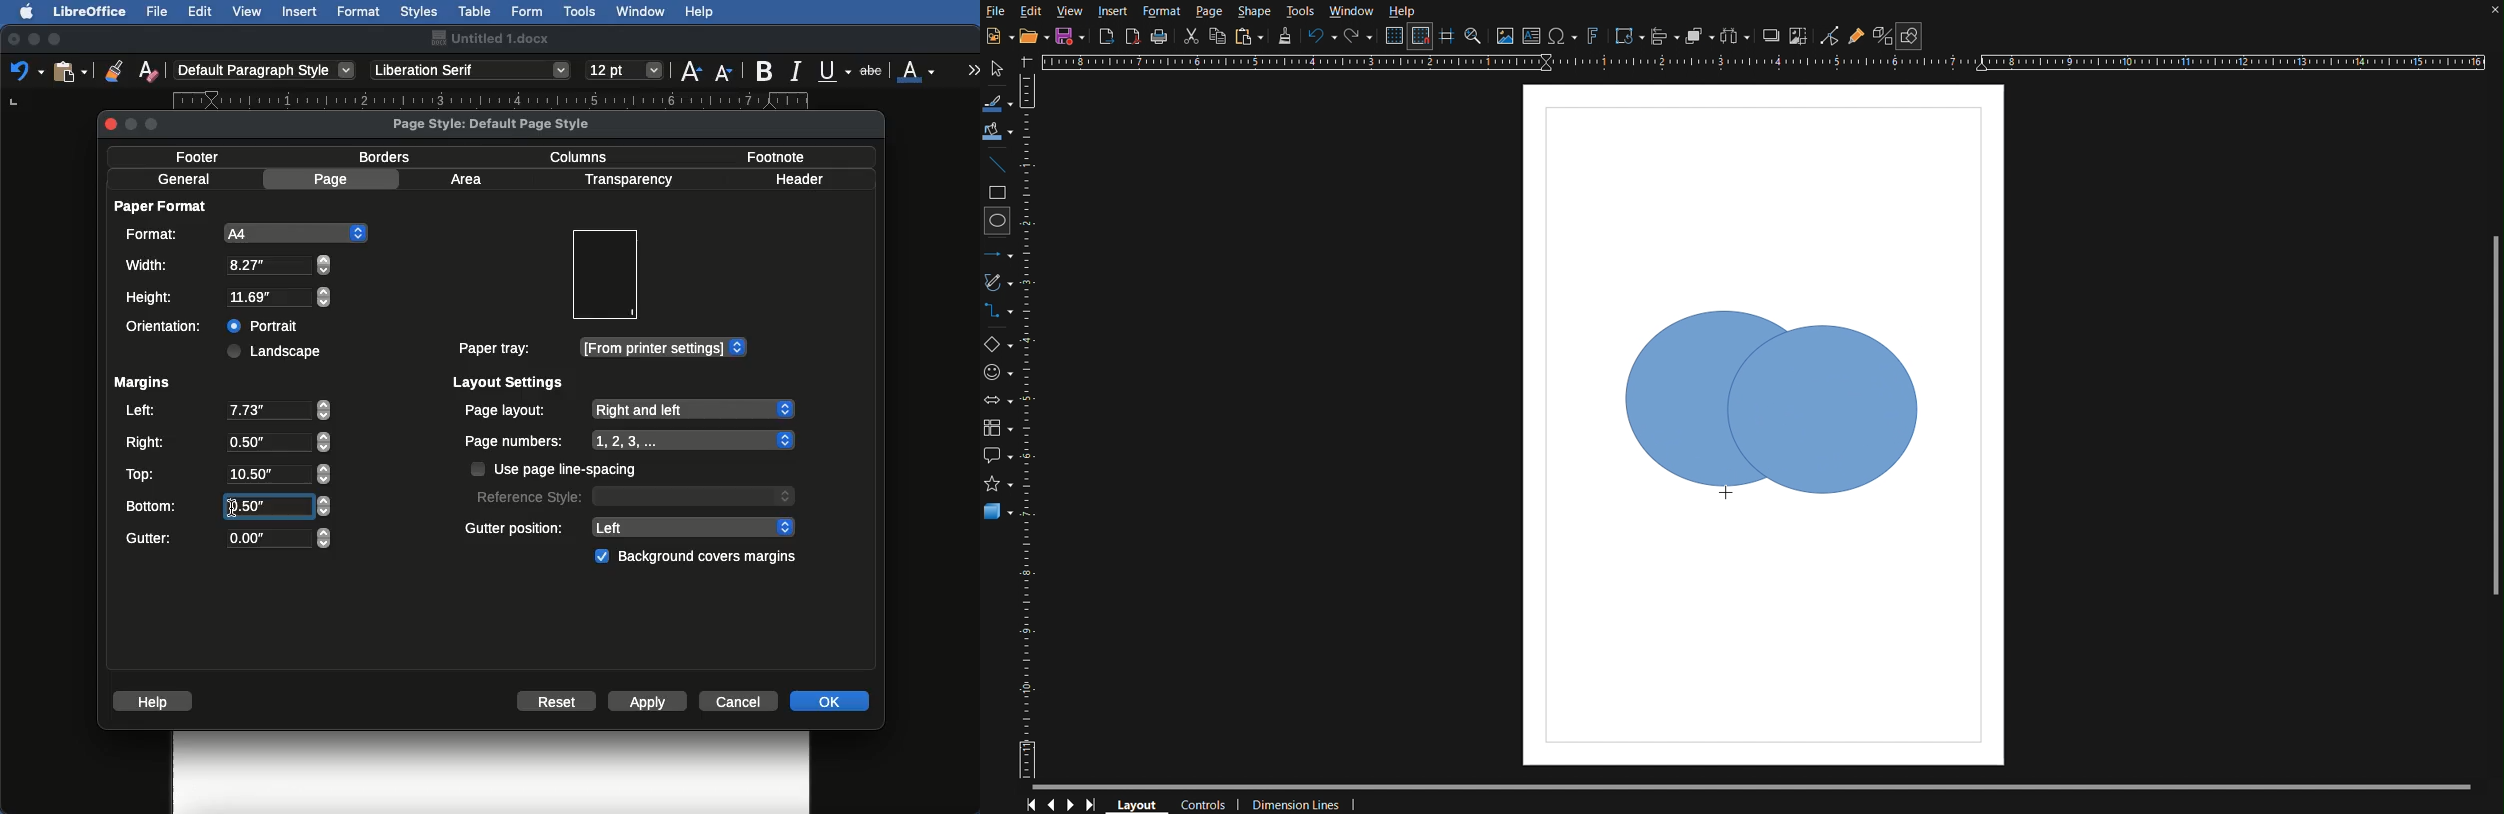 This screenshot has width=2520, height=840. Describe the element at coordinates (1298, 802) in the screenshot. I see `Dimension Lines` at that location.